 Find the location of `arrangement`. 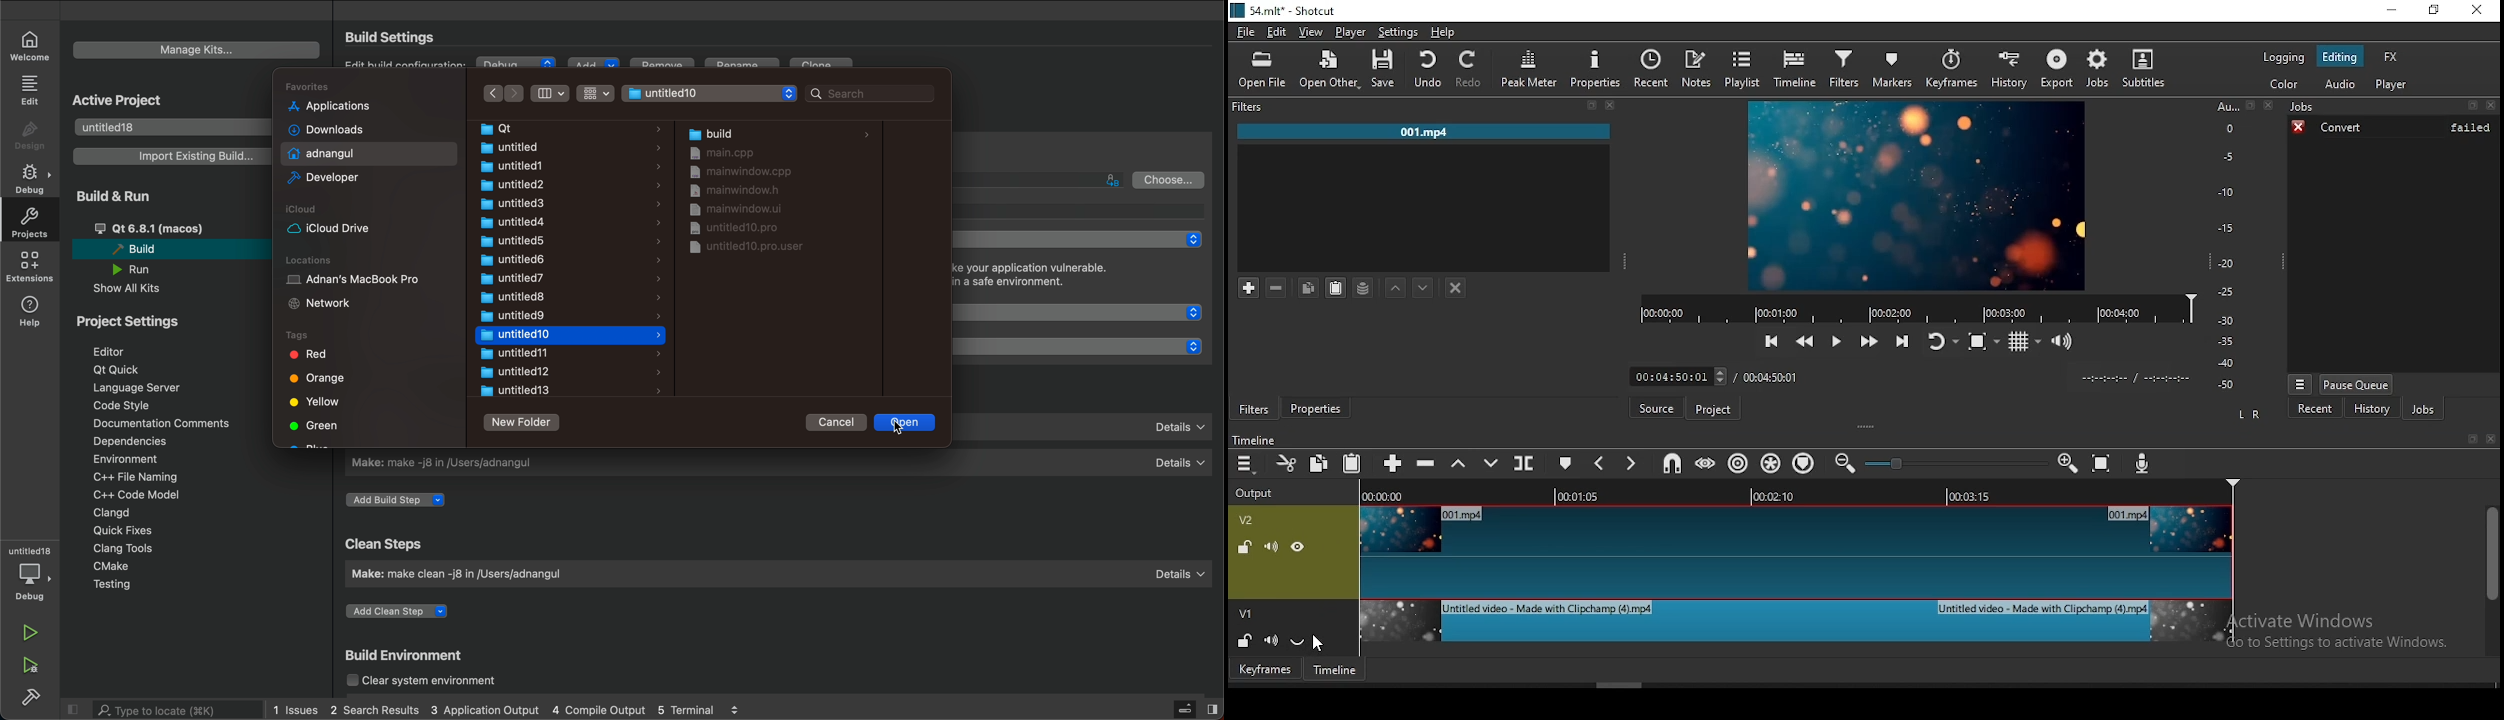

arrangement is located at coordinates (547, 93).